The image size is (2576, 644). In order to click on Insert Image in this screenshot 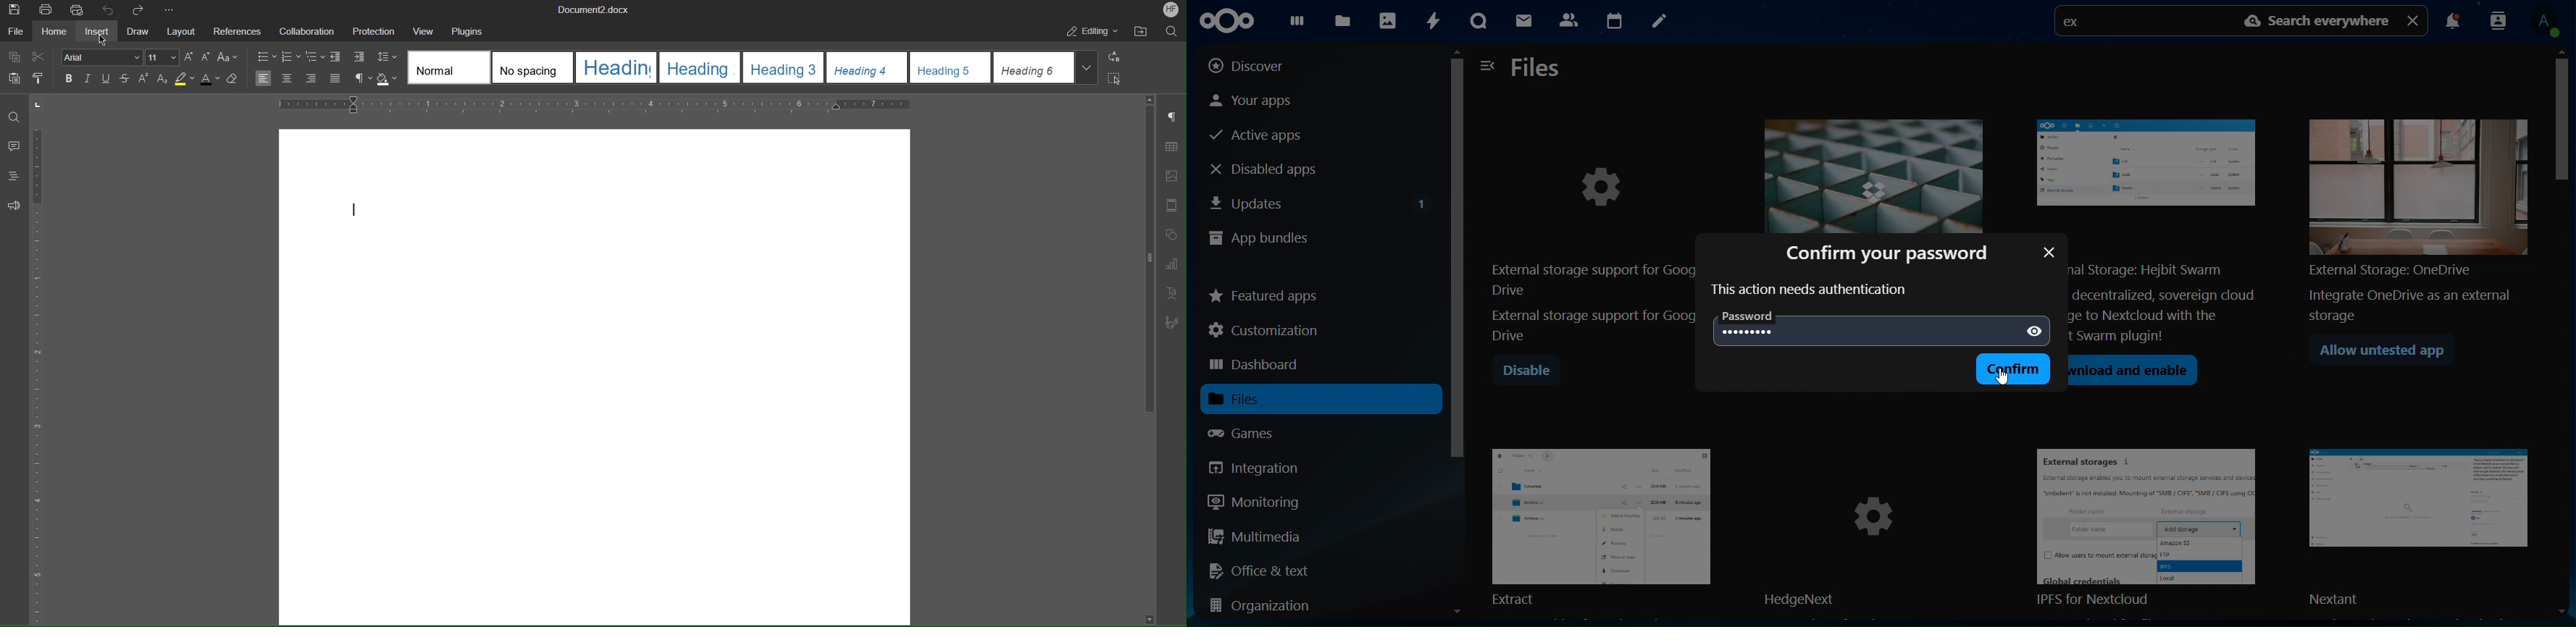, I will do `click(1169, 176)`.